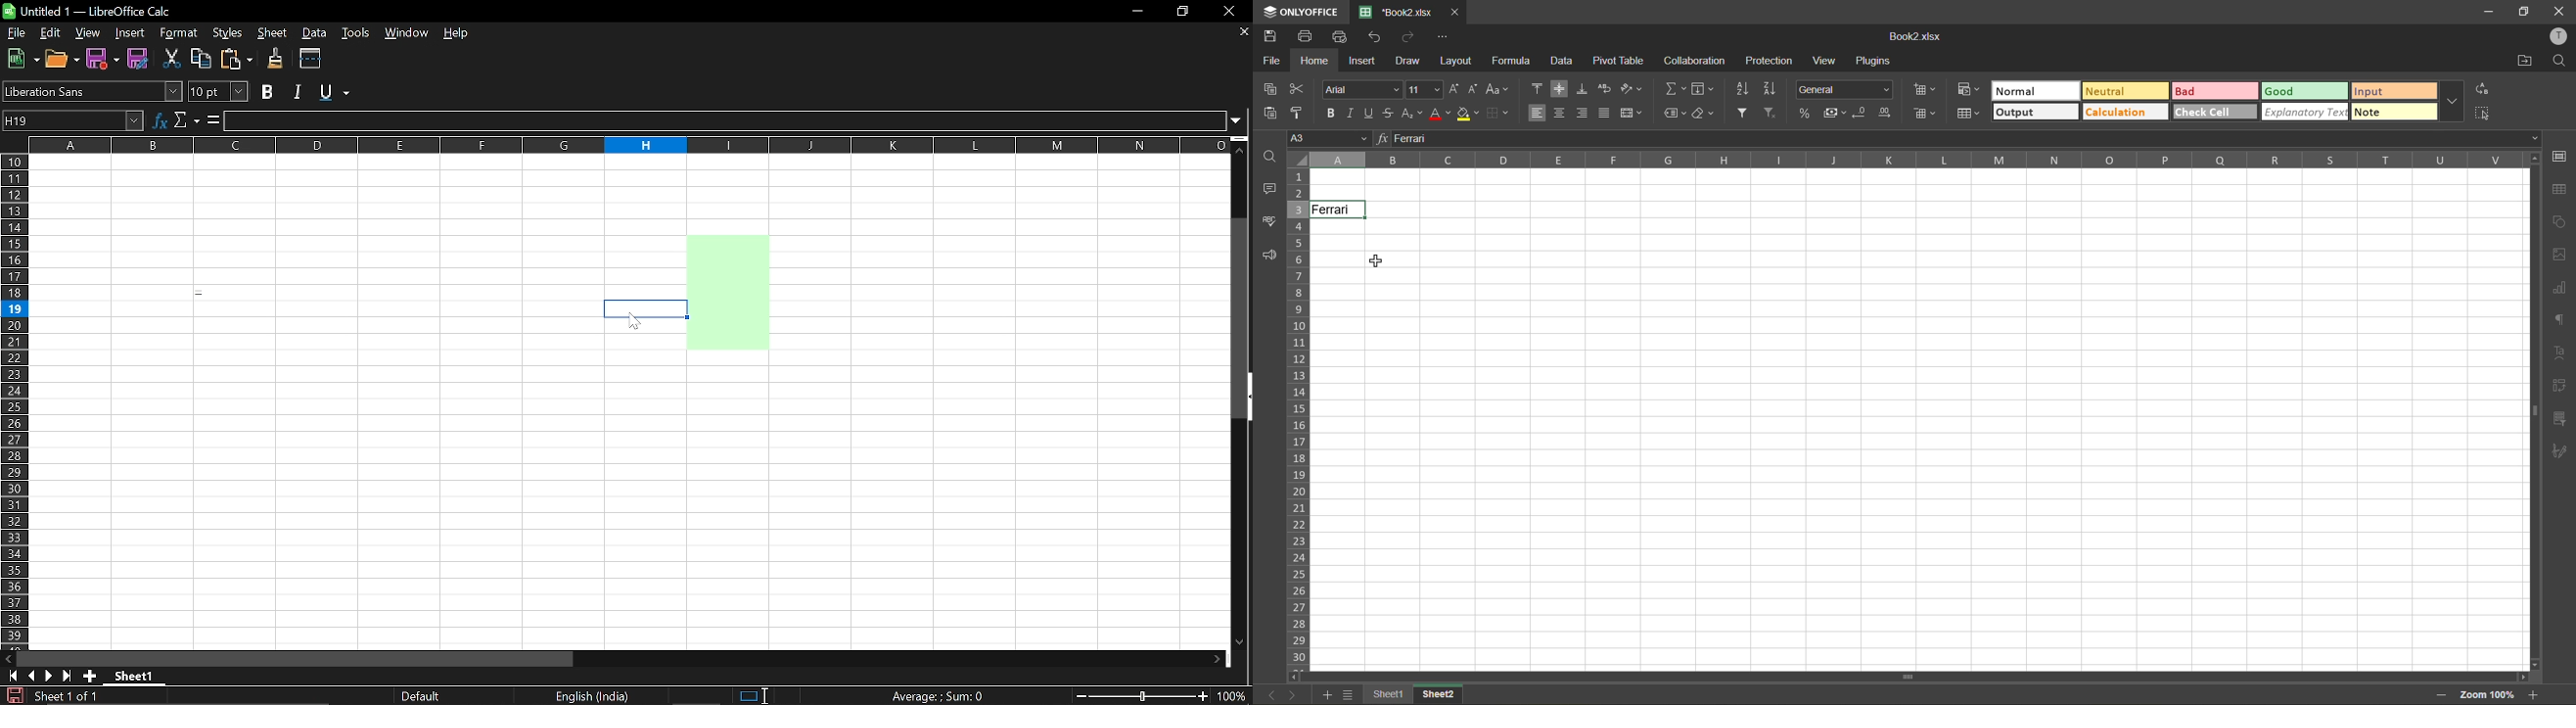 This screenshot has height=728, width=2576. Describe the element at coordinates (1581, 113) in the screenshot. I see `align right` at that location.